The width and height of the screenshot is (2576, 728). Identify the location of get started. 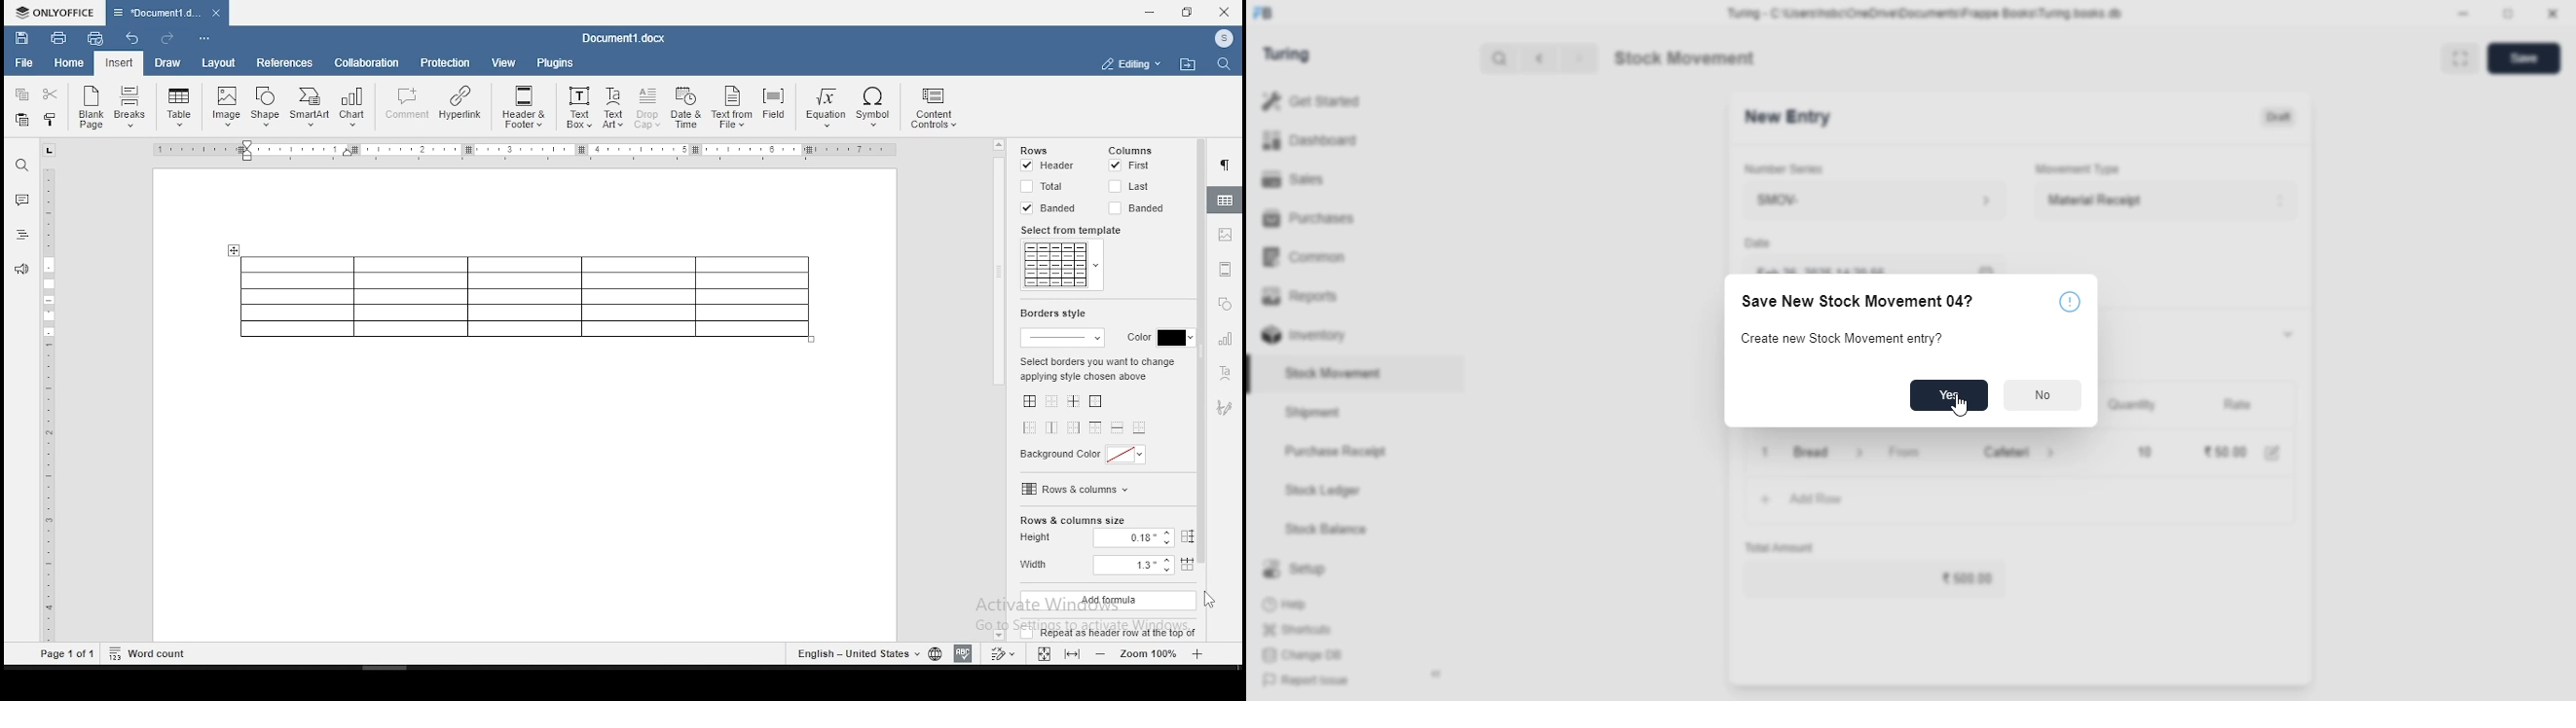
(1312, 101).